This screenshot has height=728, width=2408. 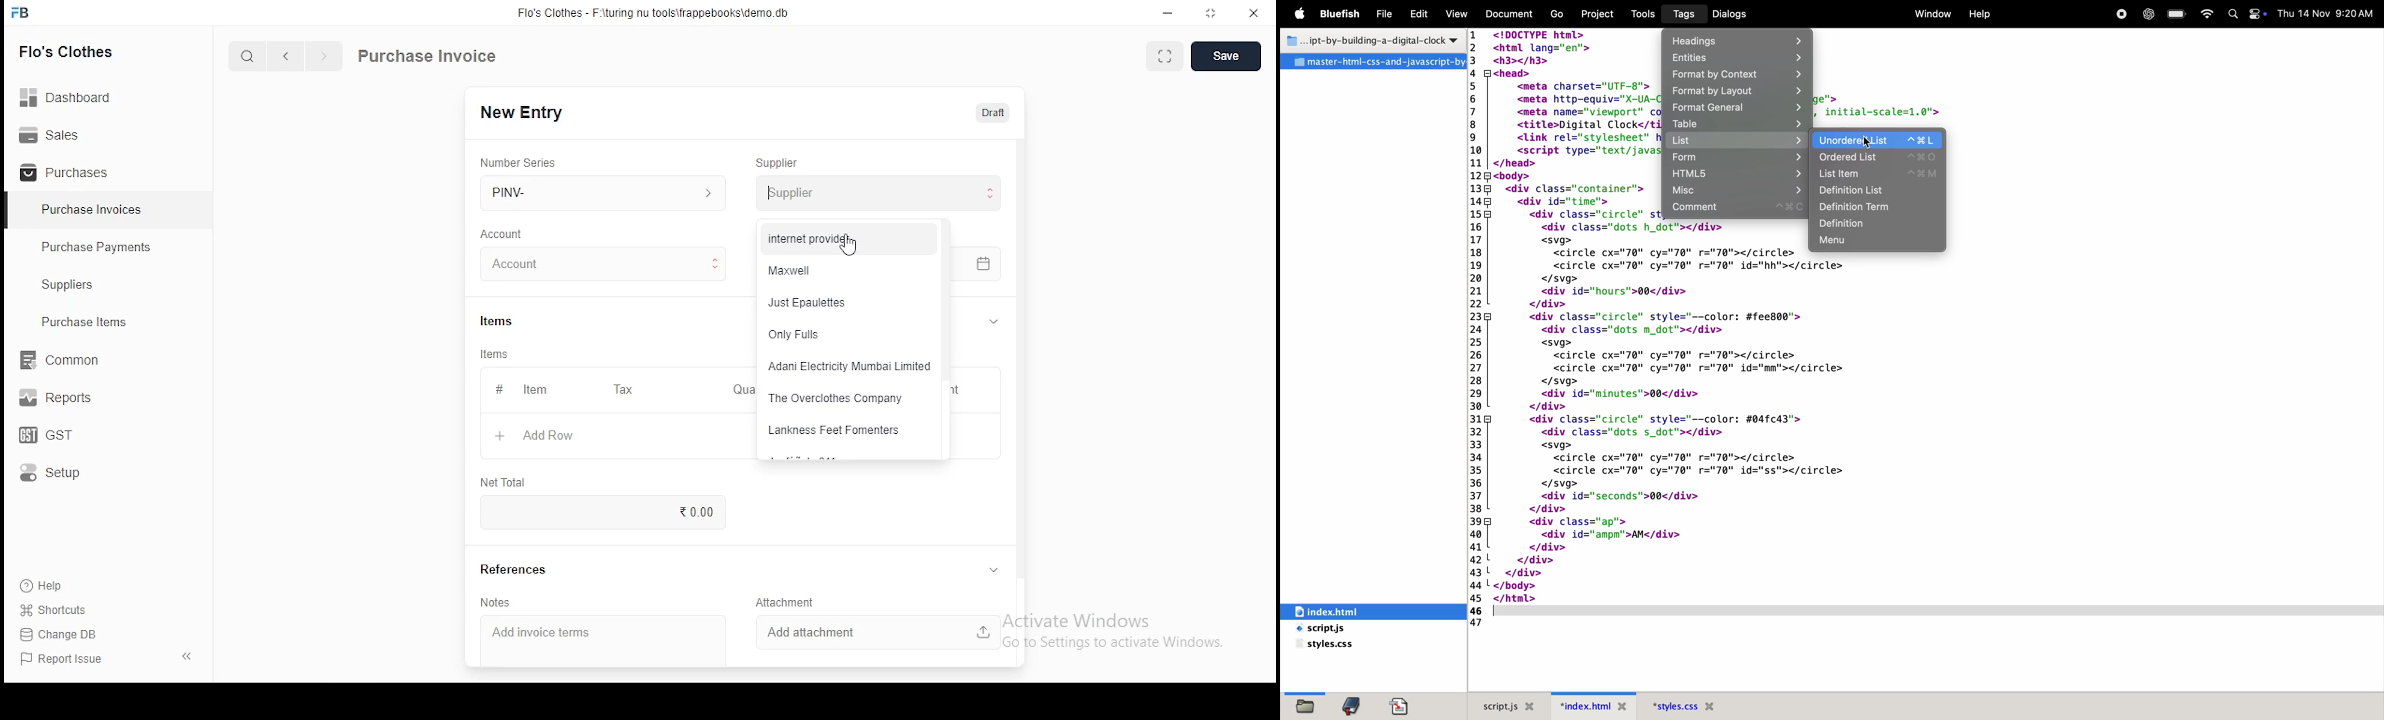 What do you see at coordinates (61, 610) in the screenshot?
I see `Shortcuts` at bounding box center [61, 610].